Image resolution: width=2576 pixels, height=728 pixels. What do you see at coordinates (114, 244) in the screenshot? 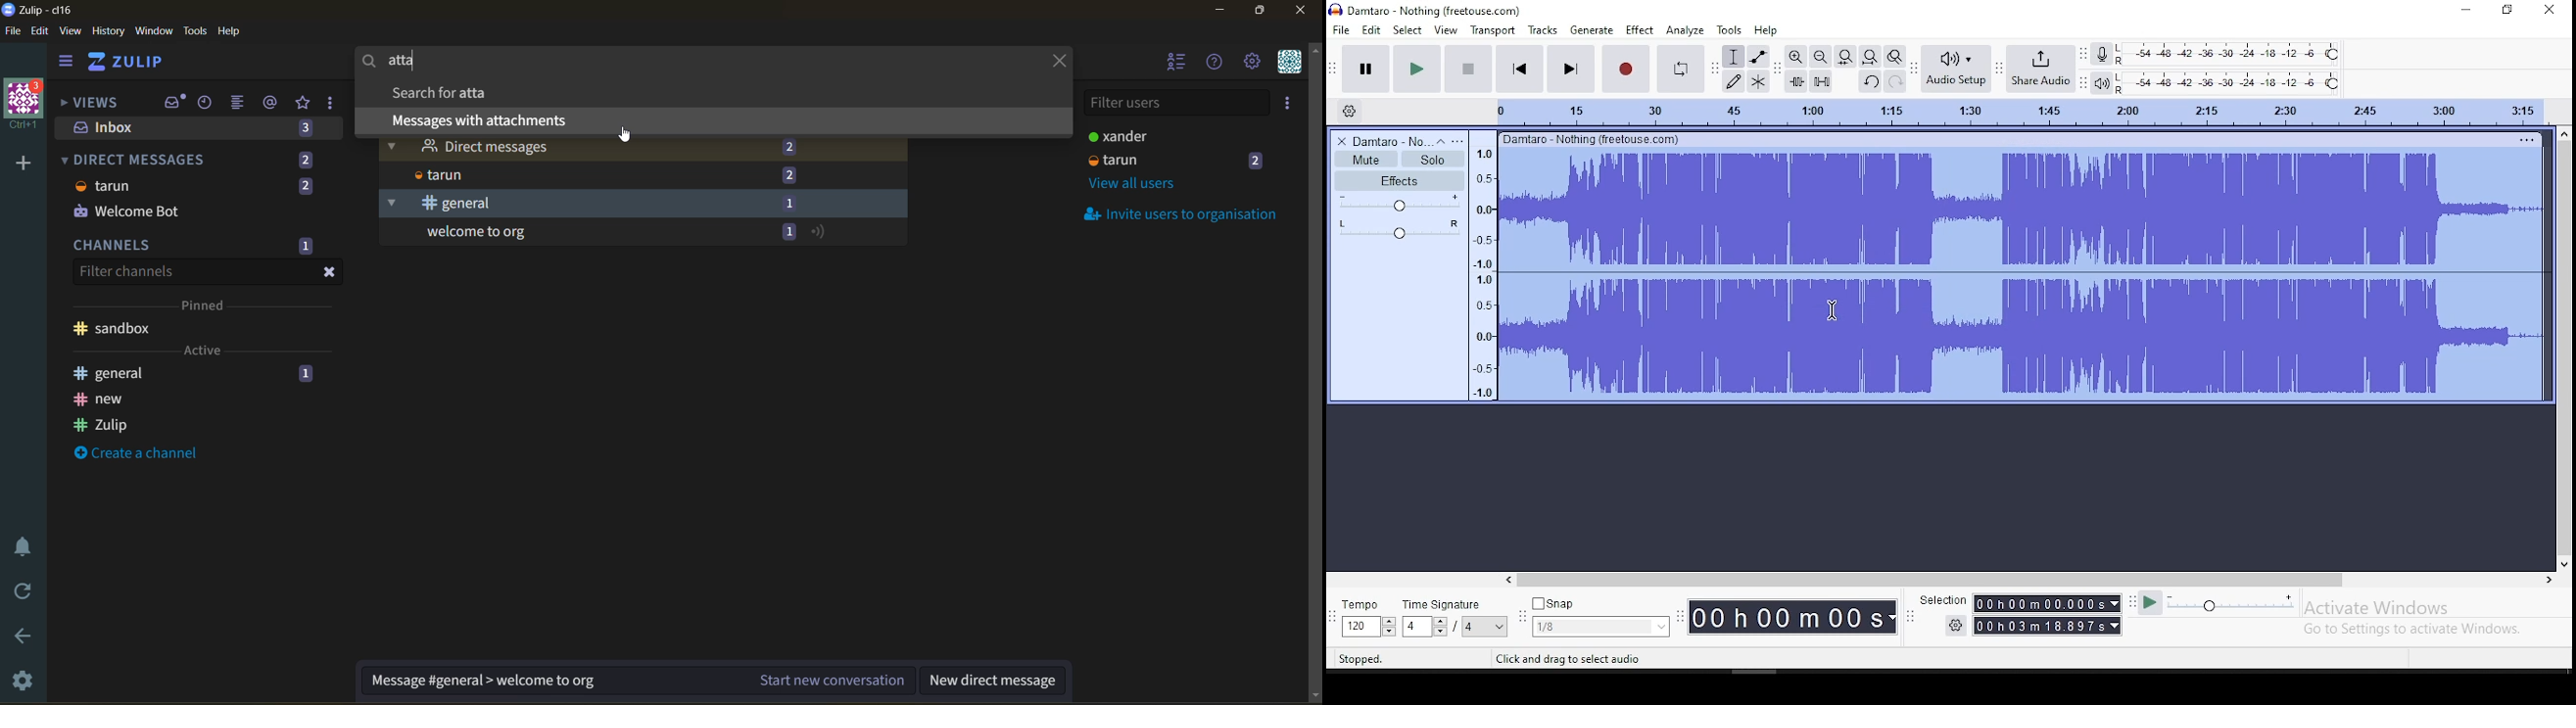
I see `channels` at bounding box center [114, 244].